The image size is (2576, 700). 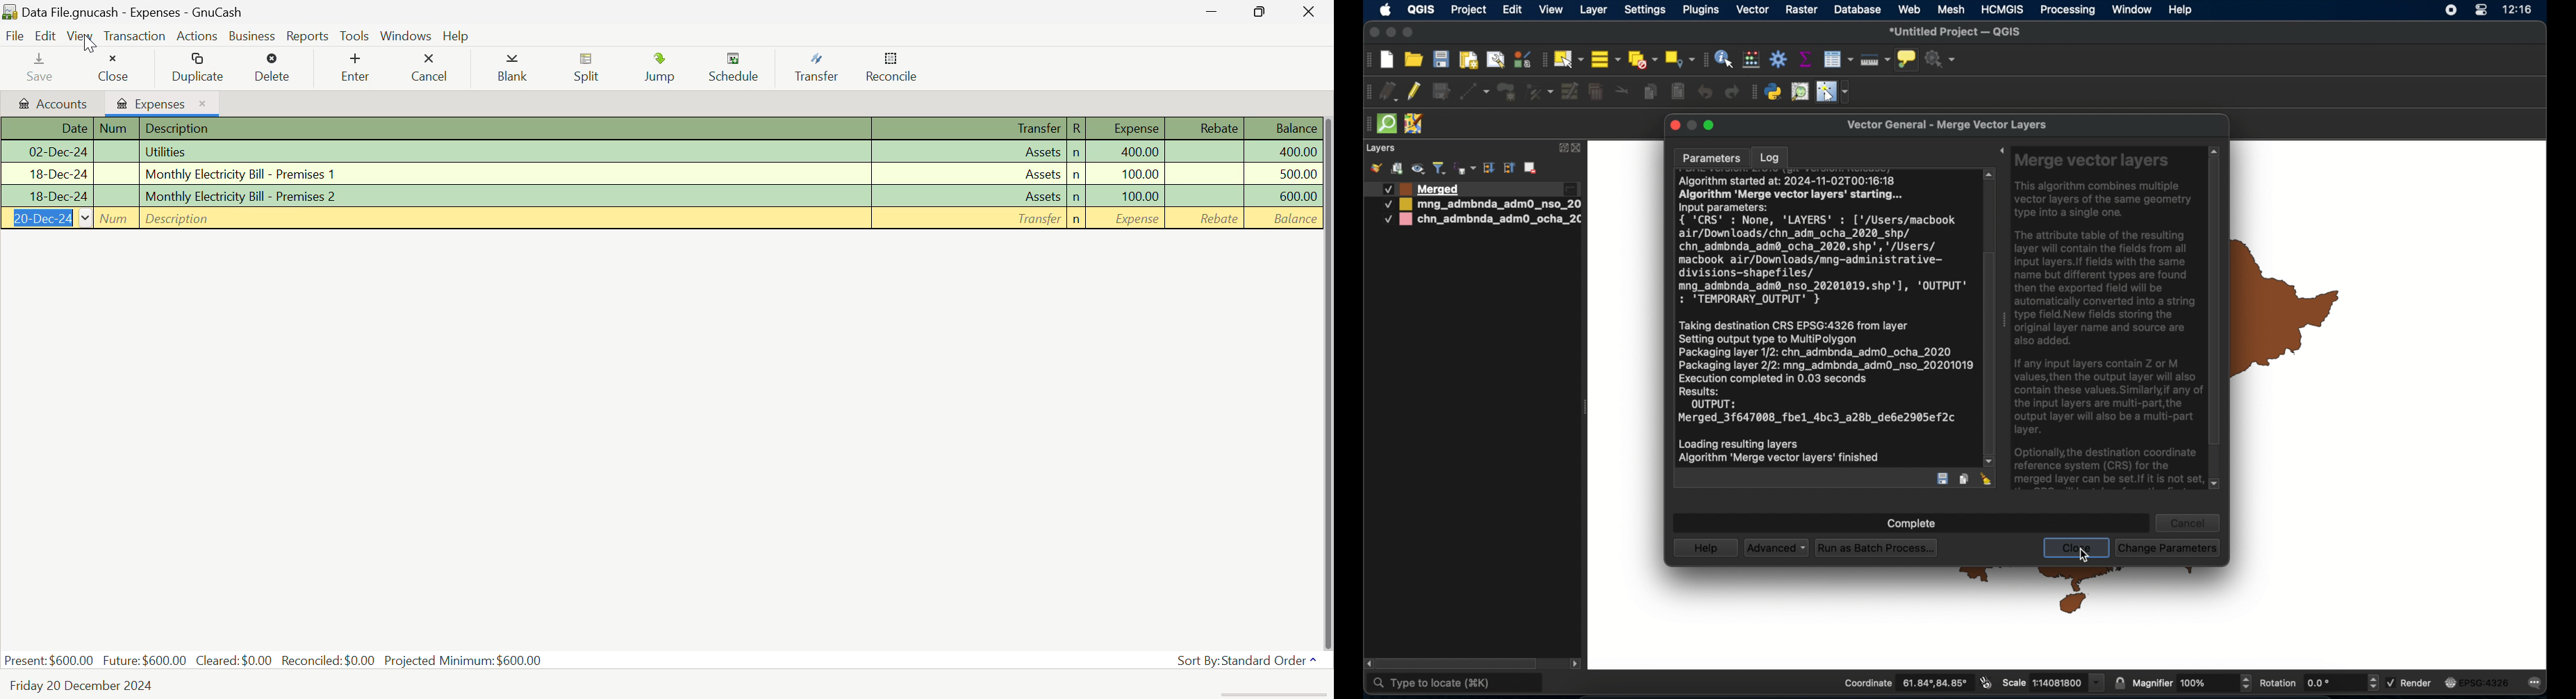 I want to click on processing, so click(x=2068, y=11).